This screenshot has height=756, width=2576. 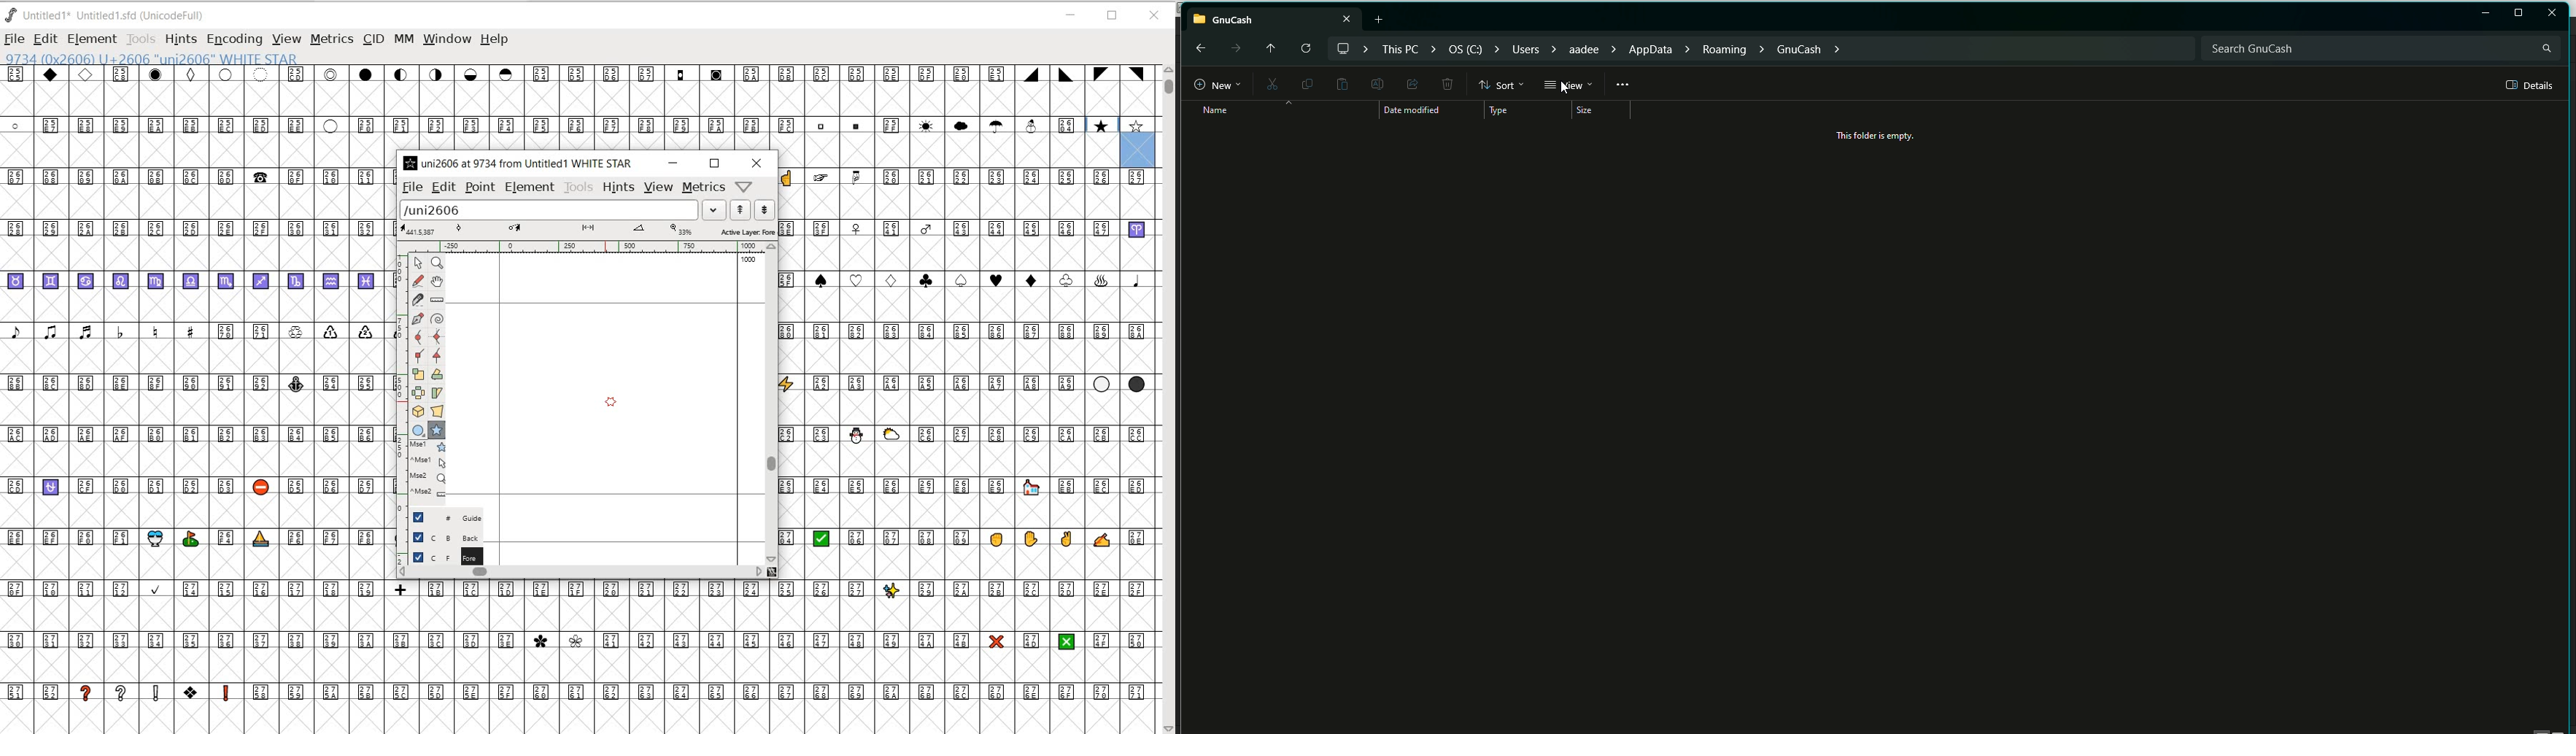 What do you see at coordinates (1210, 85) in the screenshot?
I see `New` at bounding box center [1210, 85].